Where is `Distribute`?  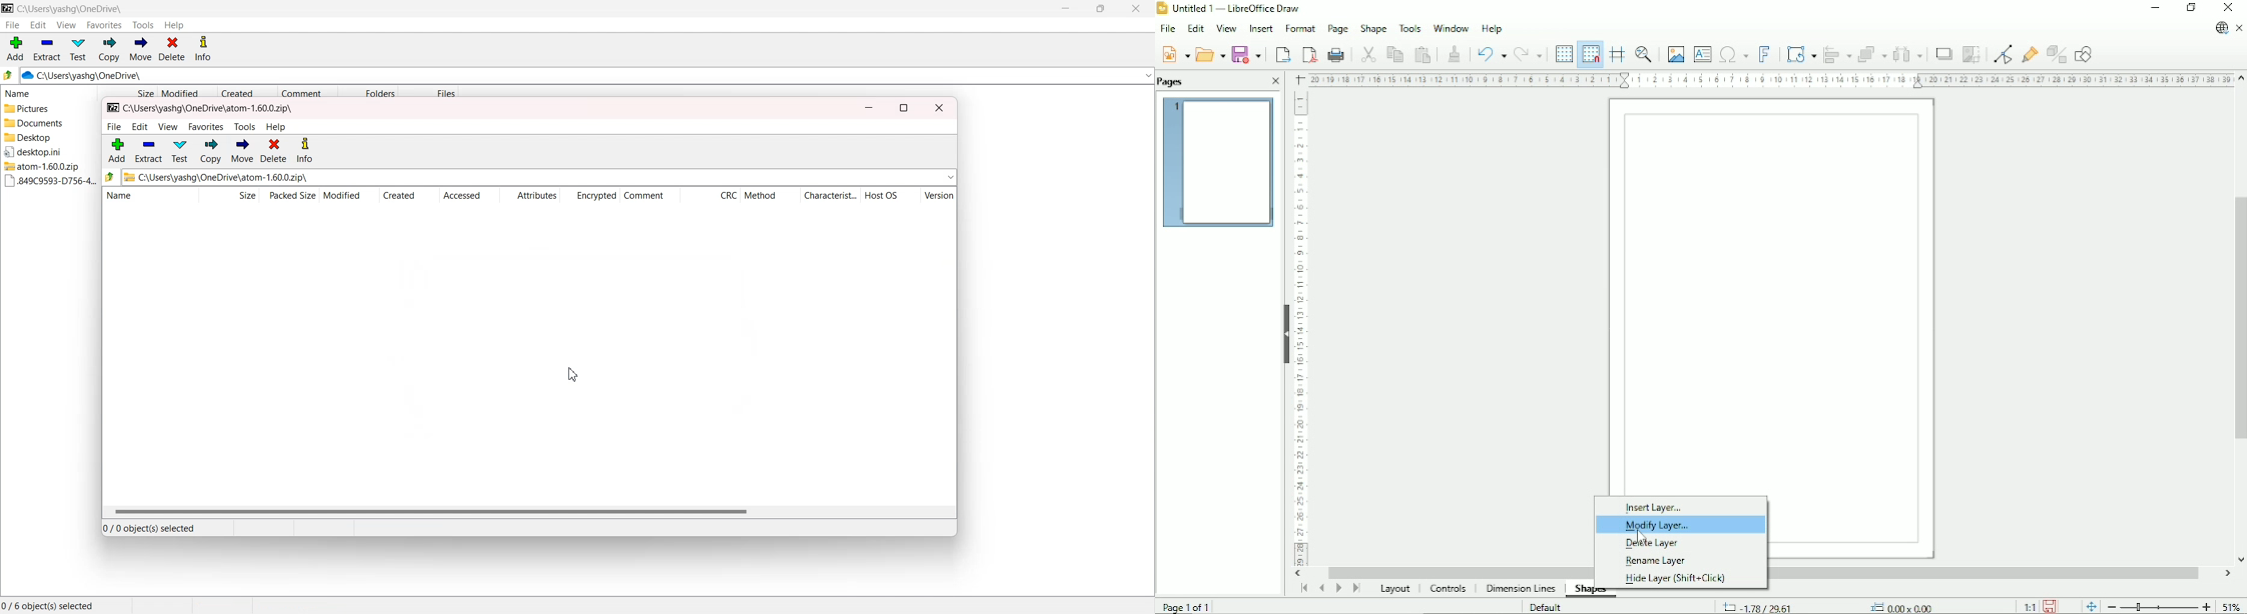
Distribute is located at coordinates (1908, 54).